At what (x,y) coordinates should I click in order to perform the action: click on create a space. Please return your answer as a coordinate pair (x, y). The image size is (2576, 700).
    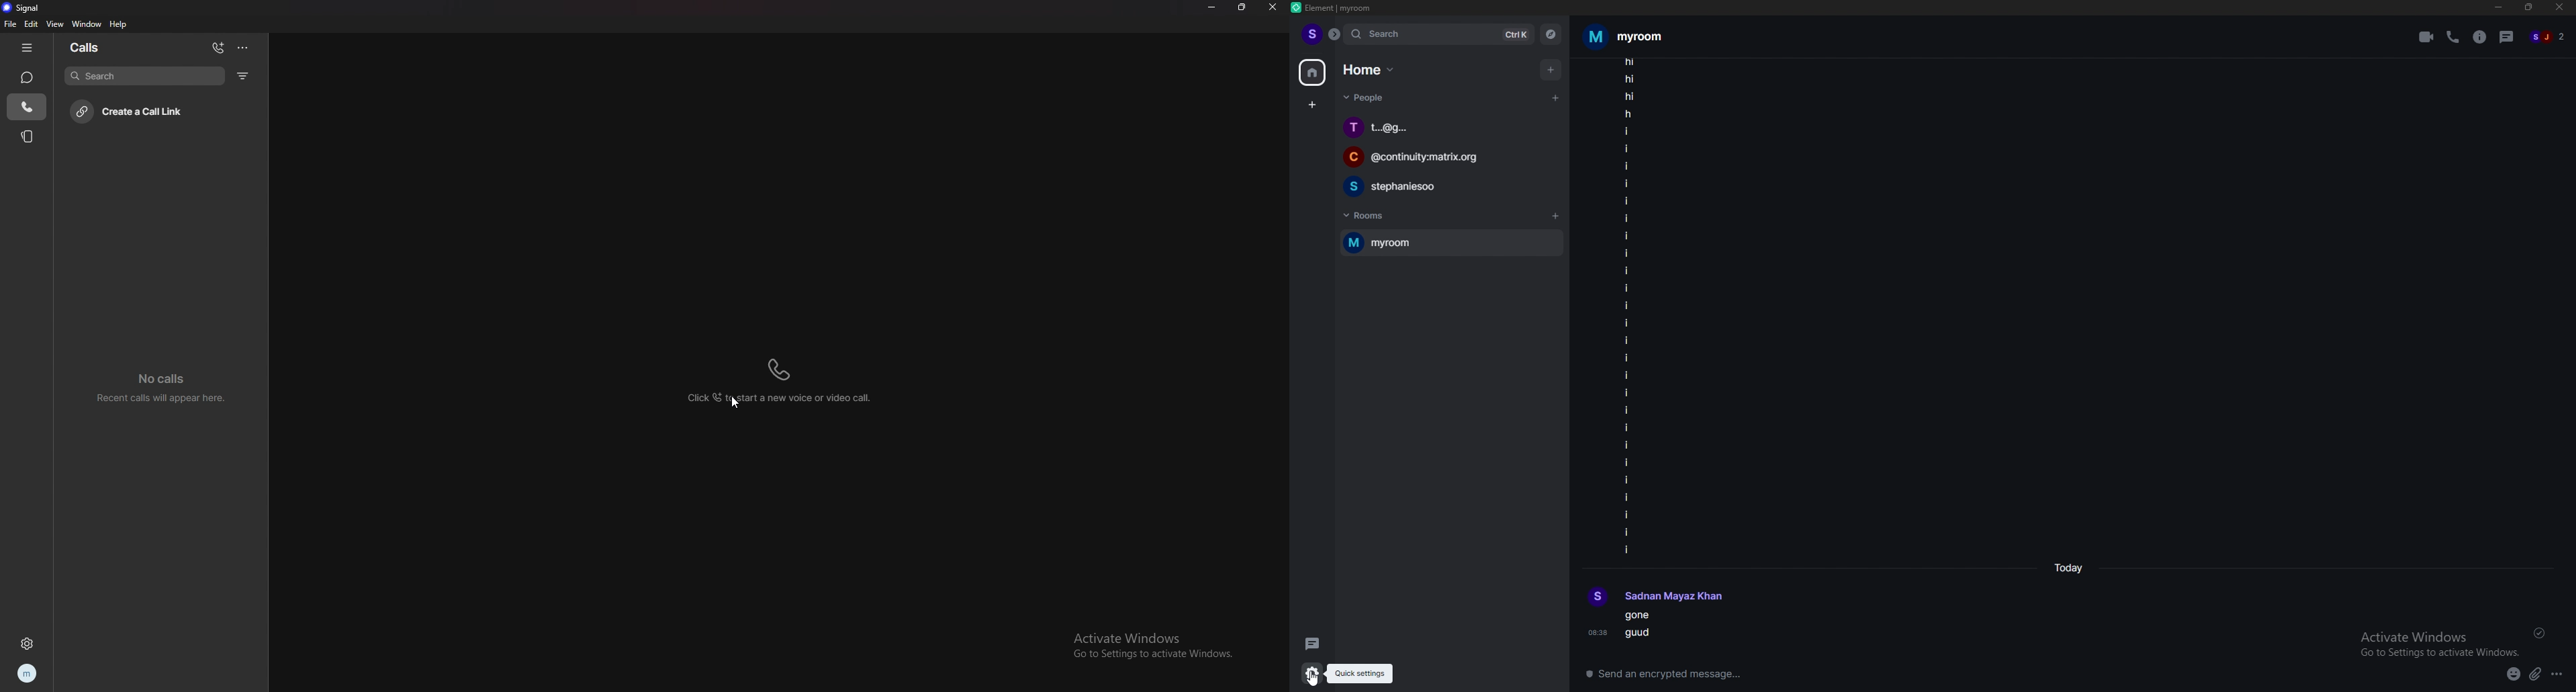
    Looking at the image, I should click on (1312, 106).